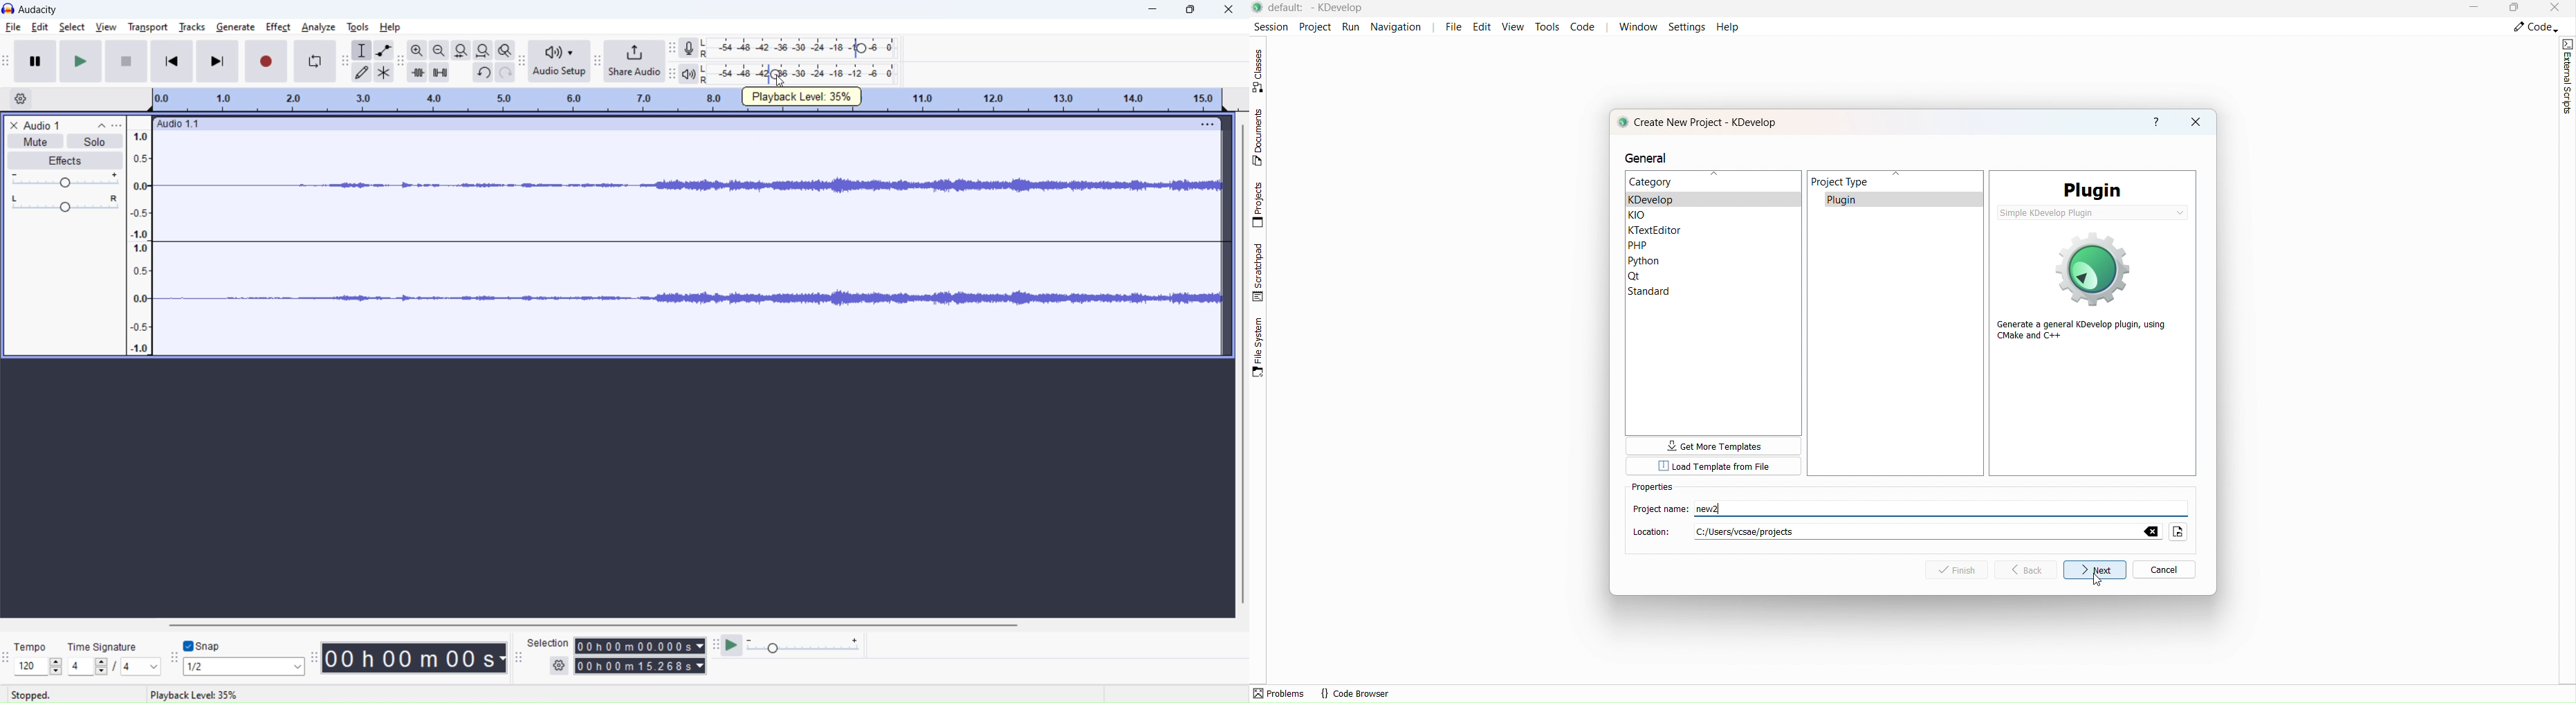 Image resolution: width=2576 pixels, height=728 pixels. Describe the element at coordinates (384, 50) in the screenshot. I see `envelop tool` at that location.